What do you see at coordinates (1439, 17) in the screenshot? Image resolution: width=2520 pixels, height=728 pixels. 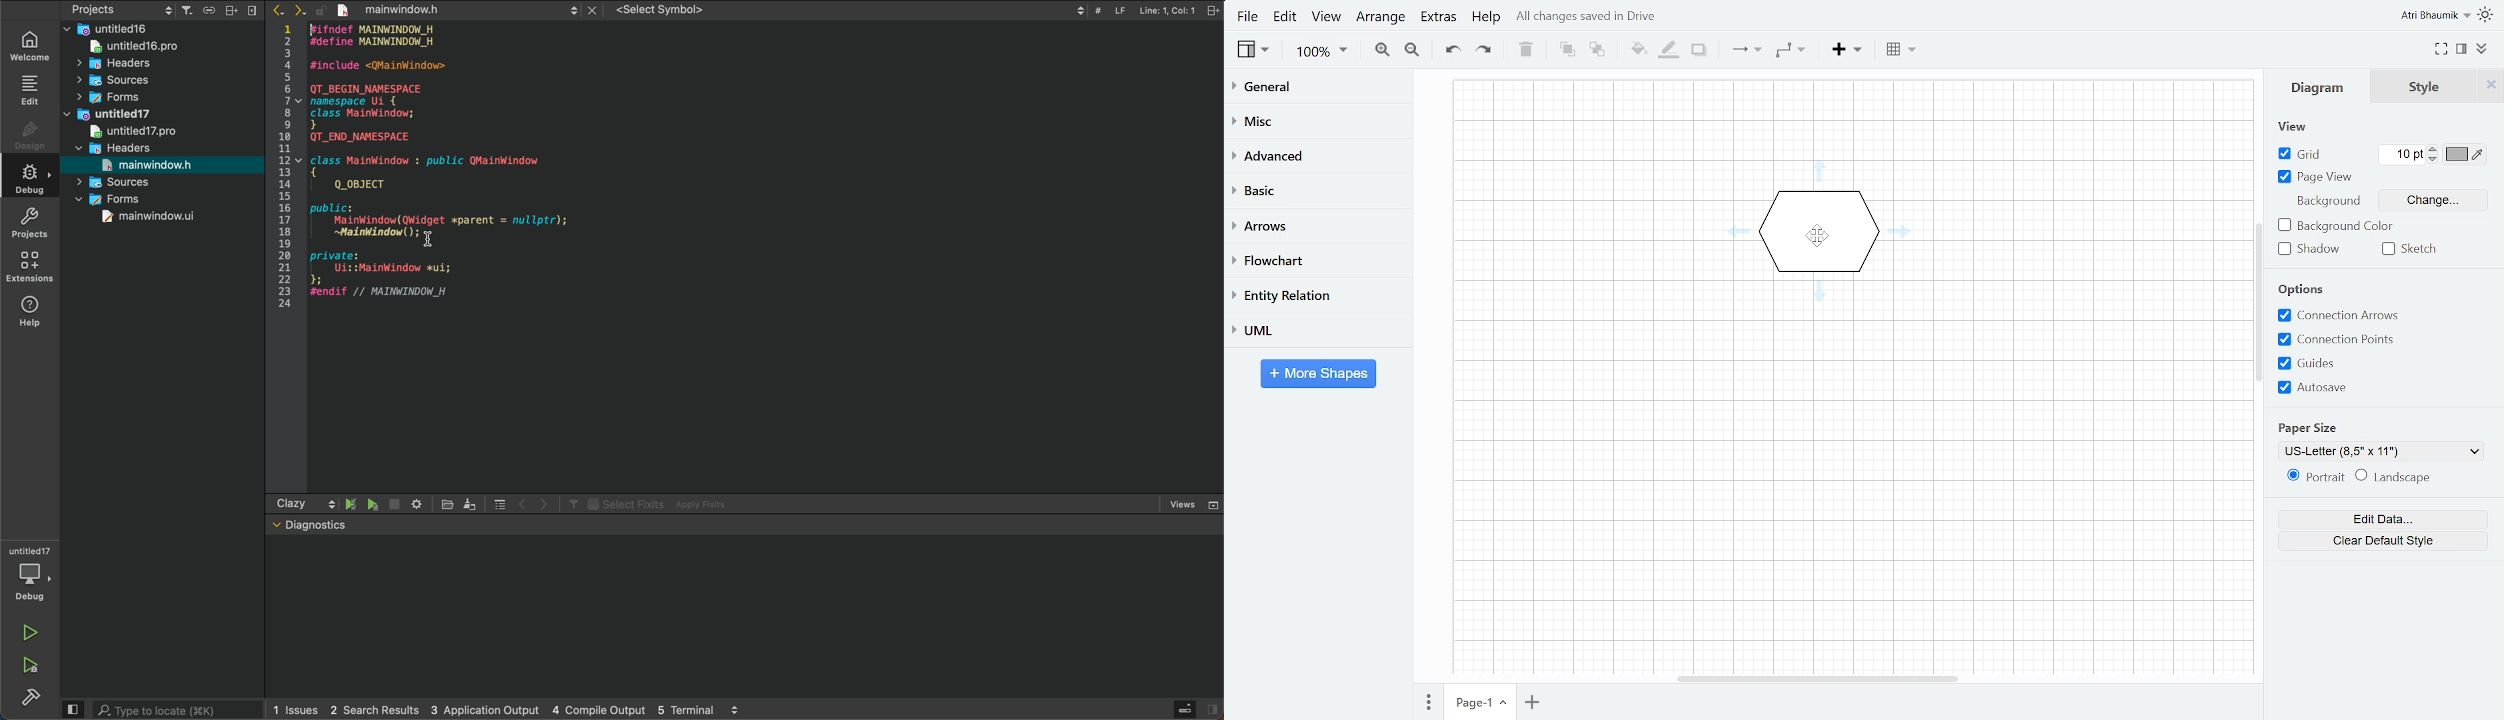 I see `Extras` at bounding box center [1439, 17].